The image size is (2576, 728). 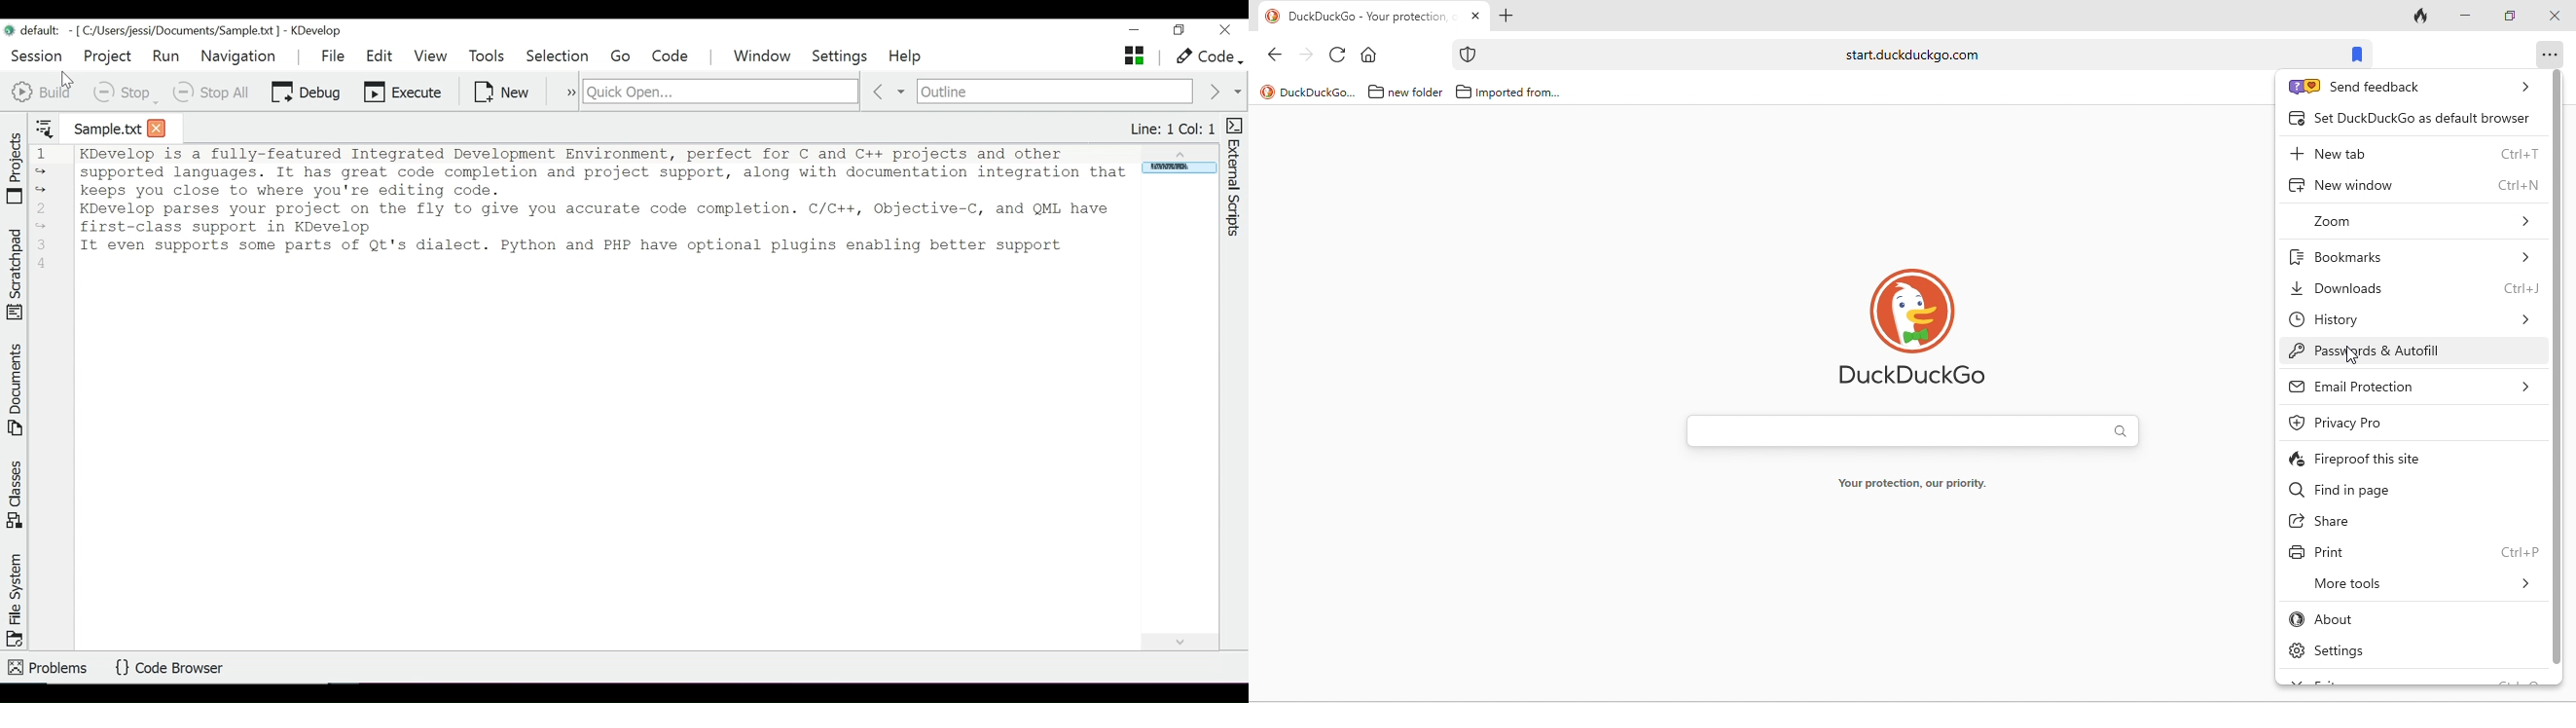 What do you see at coordinates (306, 91) in the screenshot?
I see `Debug` at bounding box center [306, 91].